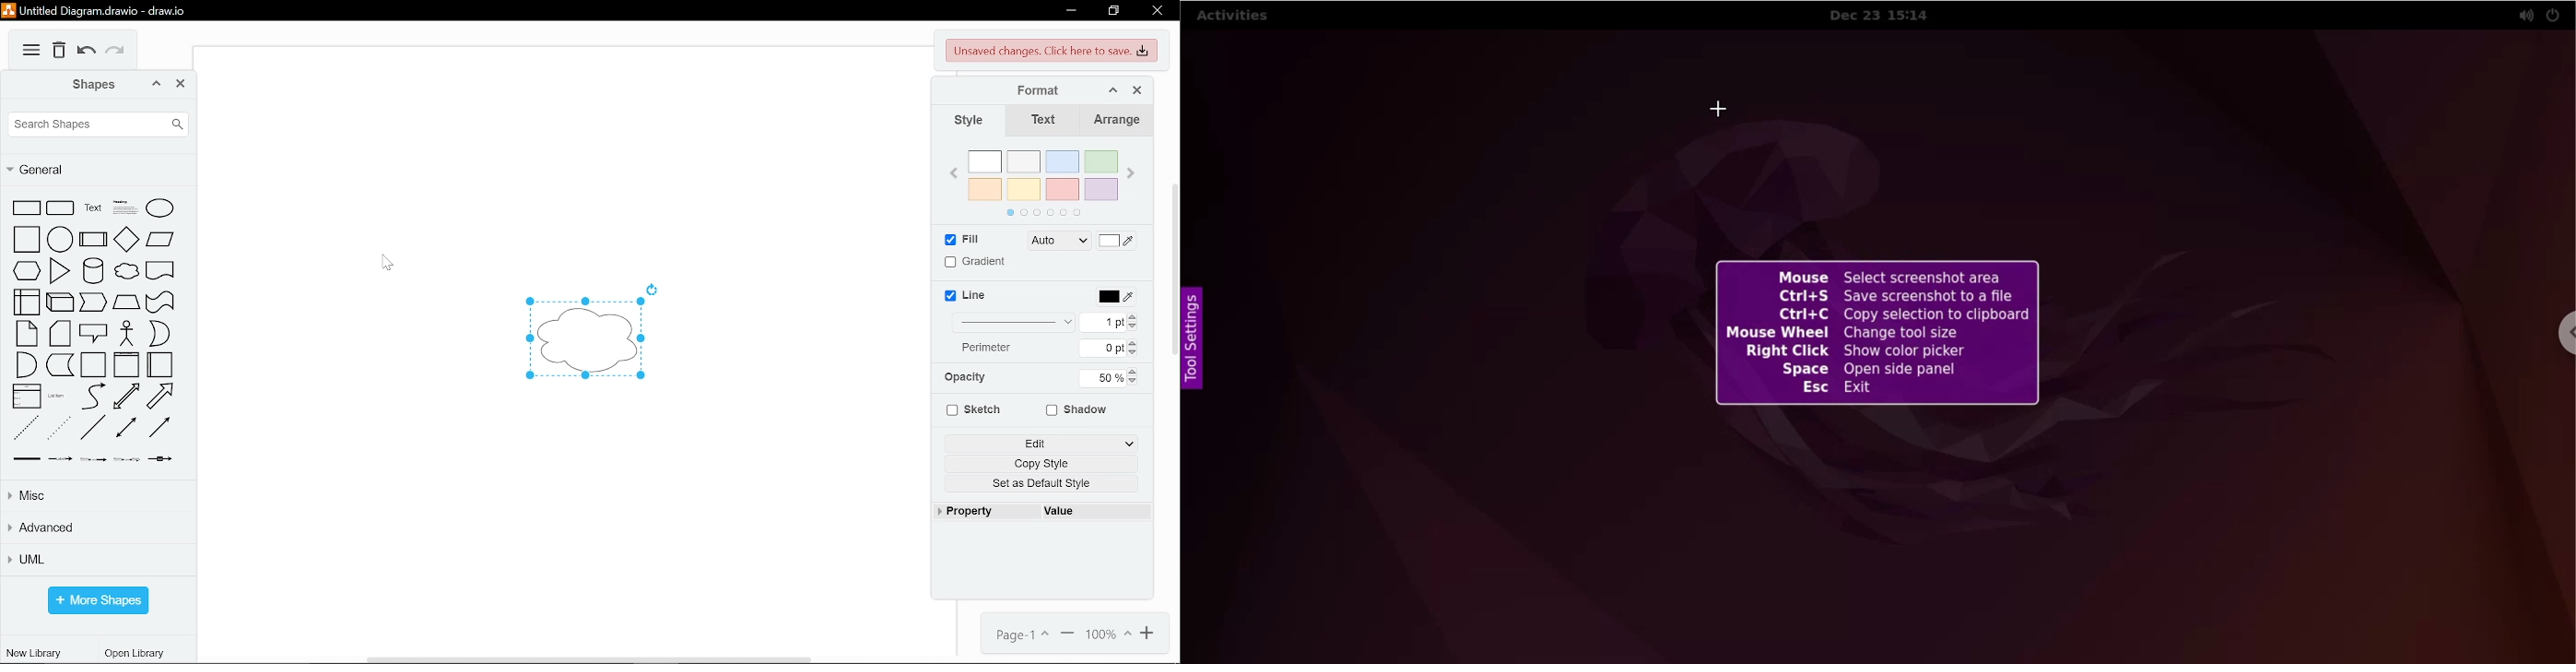  I want to click on line, so click(94, 427).